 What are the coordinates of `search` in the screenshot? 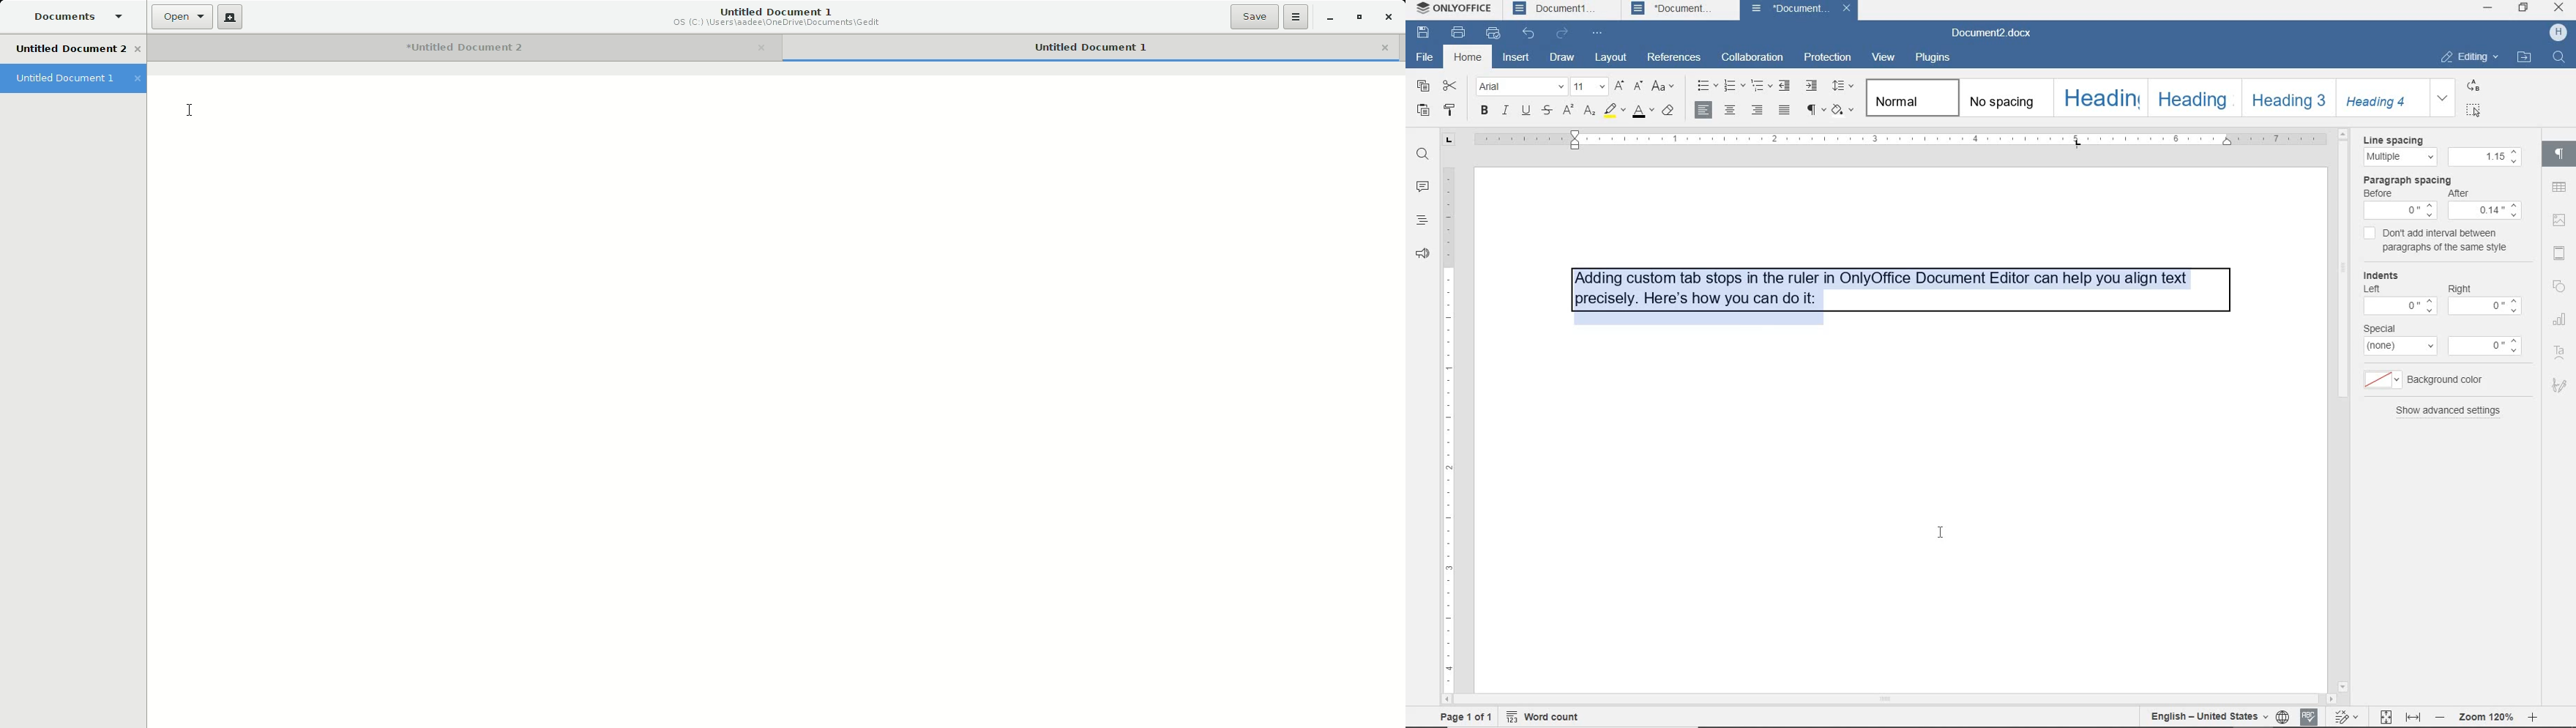 It's located at (2559, 60).